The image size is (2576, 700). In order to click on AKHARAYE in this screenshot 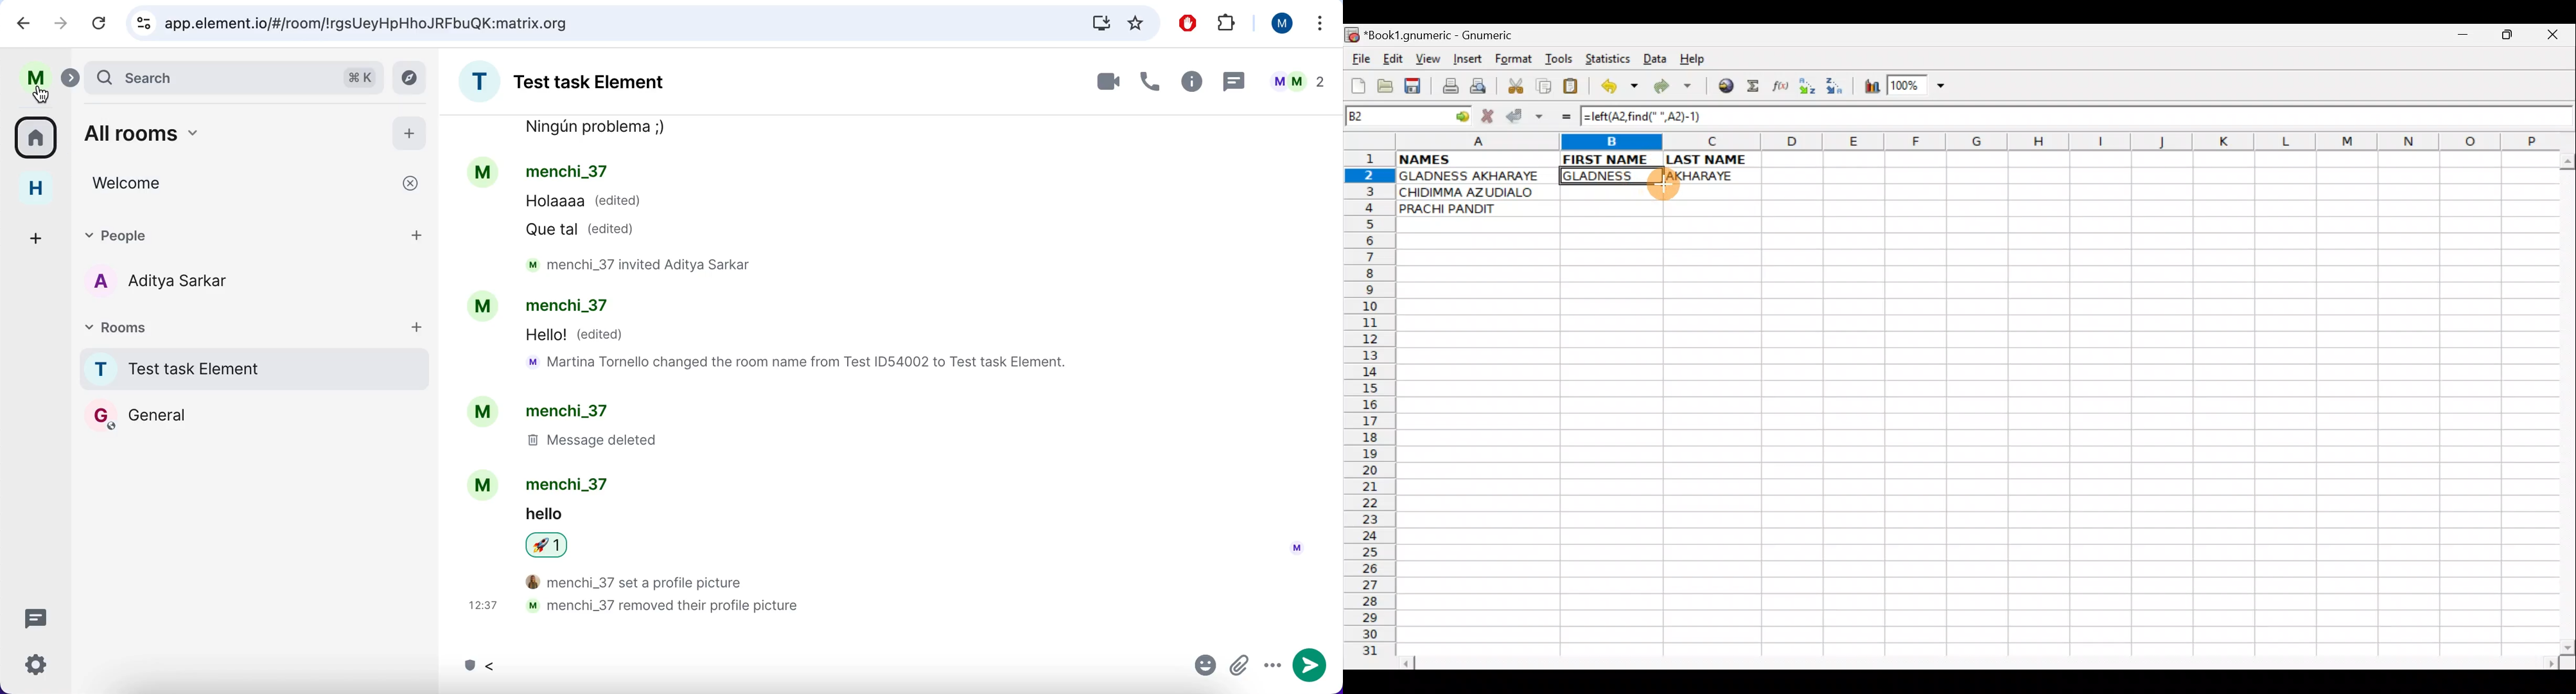, I will do `click(1712, 174)`.